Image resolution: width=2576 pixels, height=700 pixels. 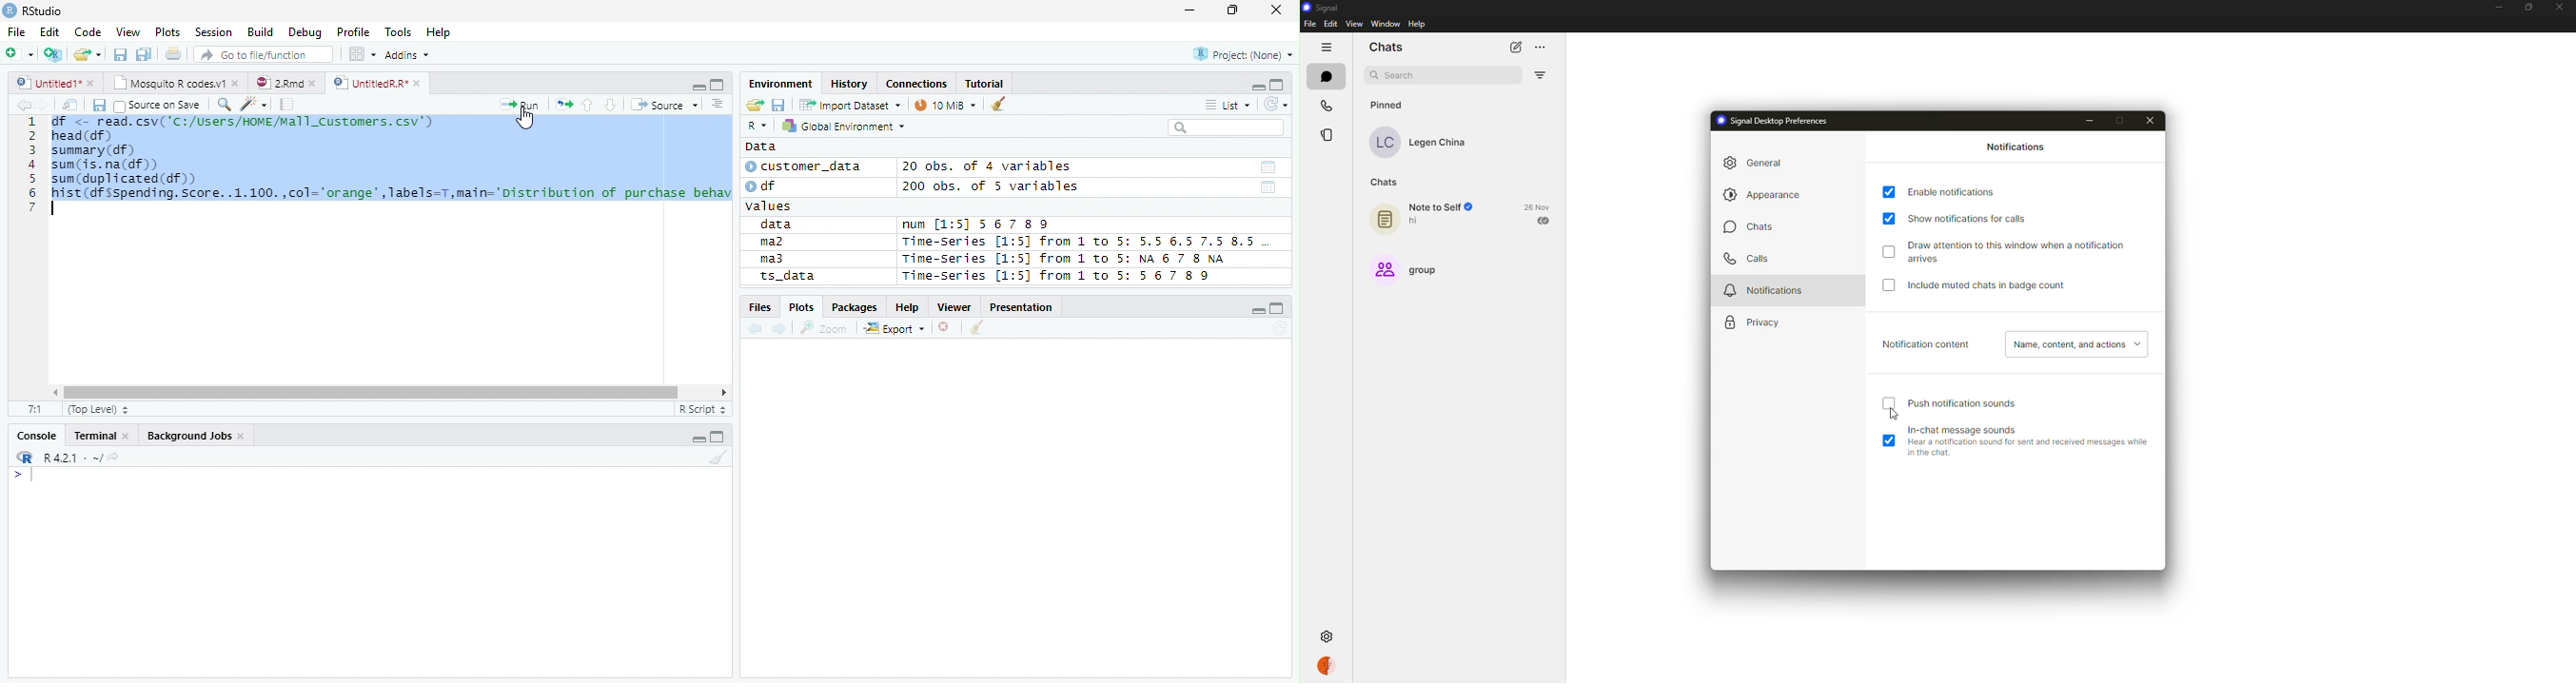 What do you see at coordinates (88, 53) in the screenshot?
I see `Open Folder` at bounding box center [88, 53].